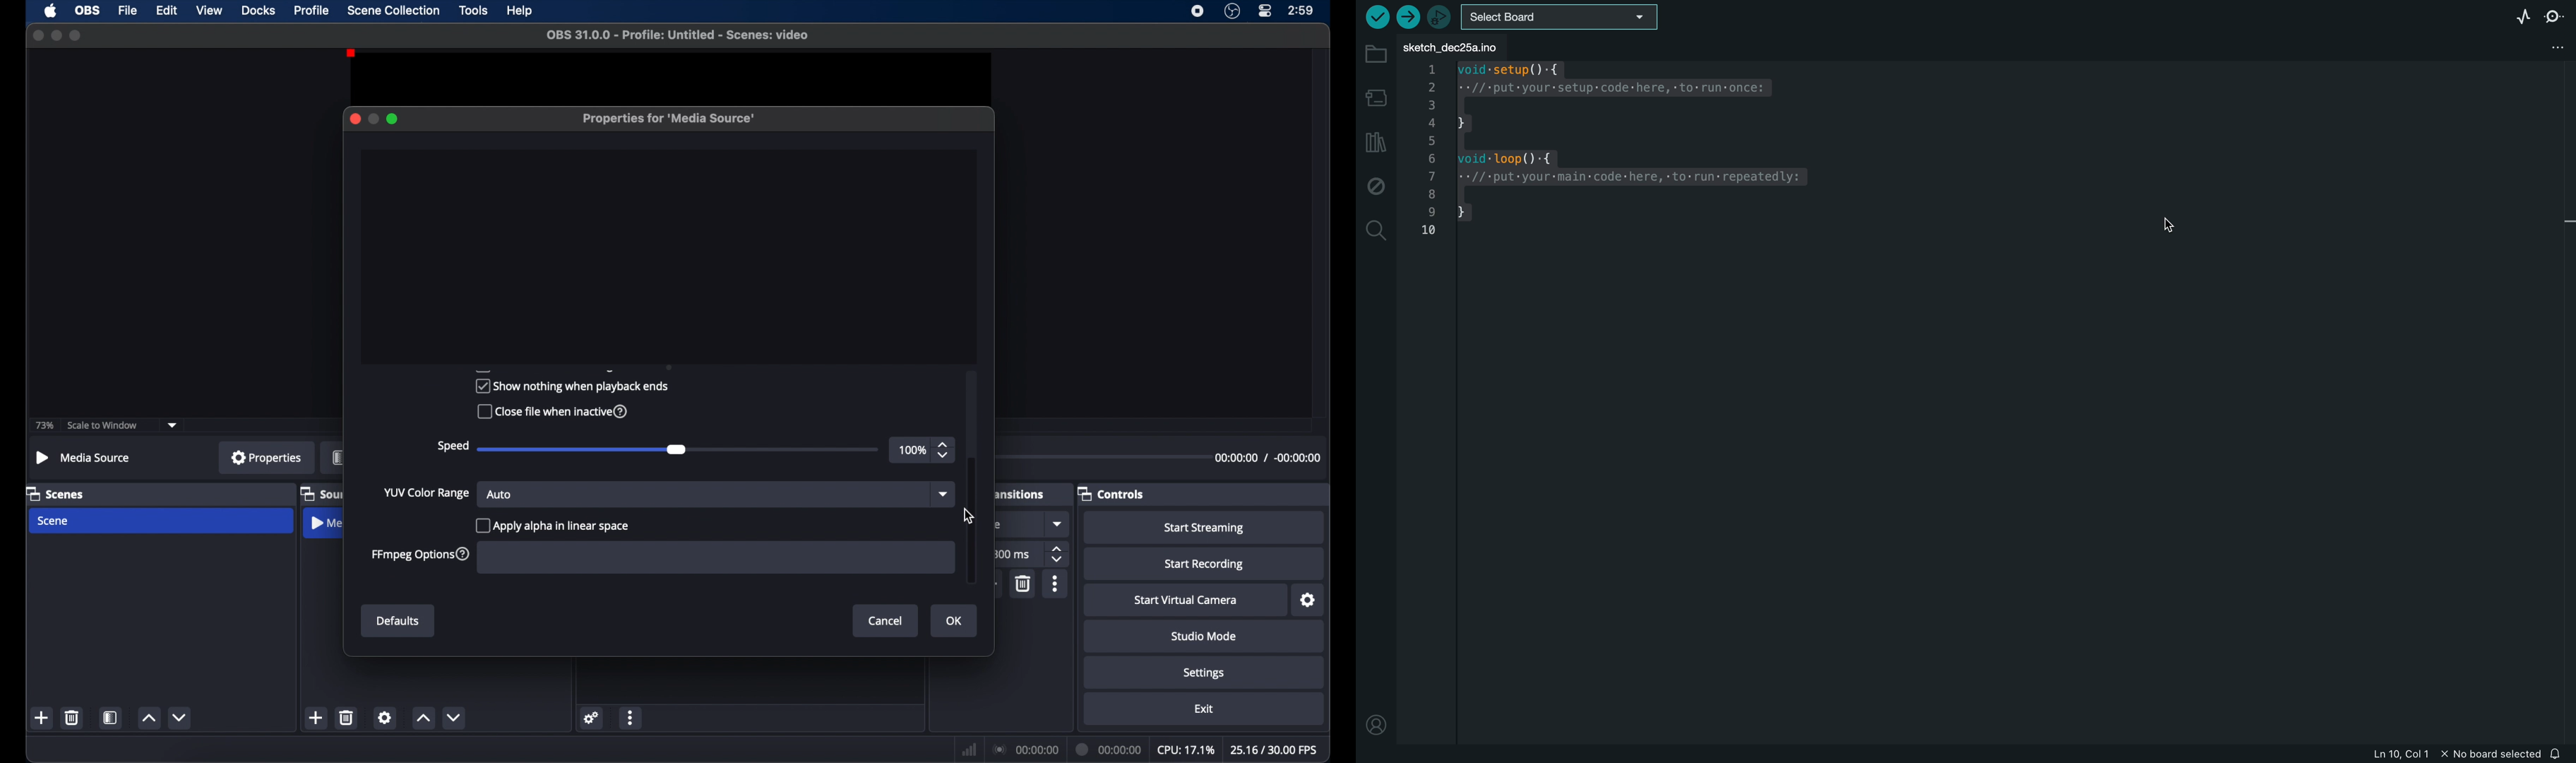 The height and width of the screenshot is (784, 2576). I want to click on minimize, so click(373, 119).